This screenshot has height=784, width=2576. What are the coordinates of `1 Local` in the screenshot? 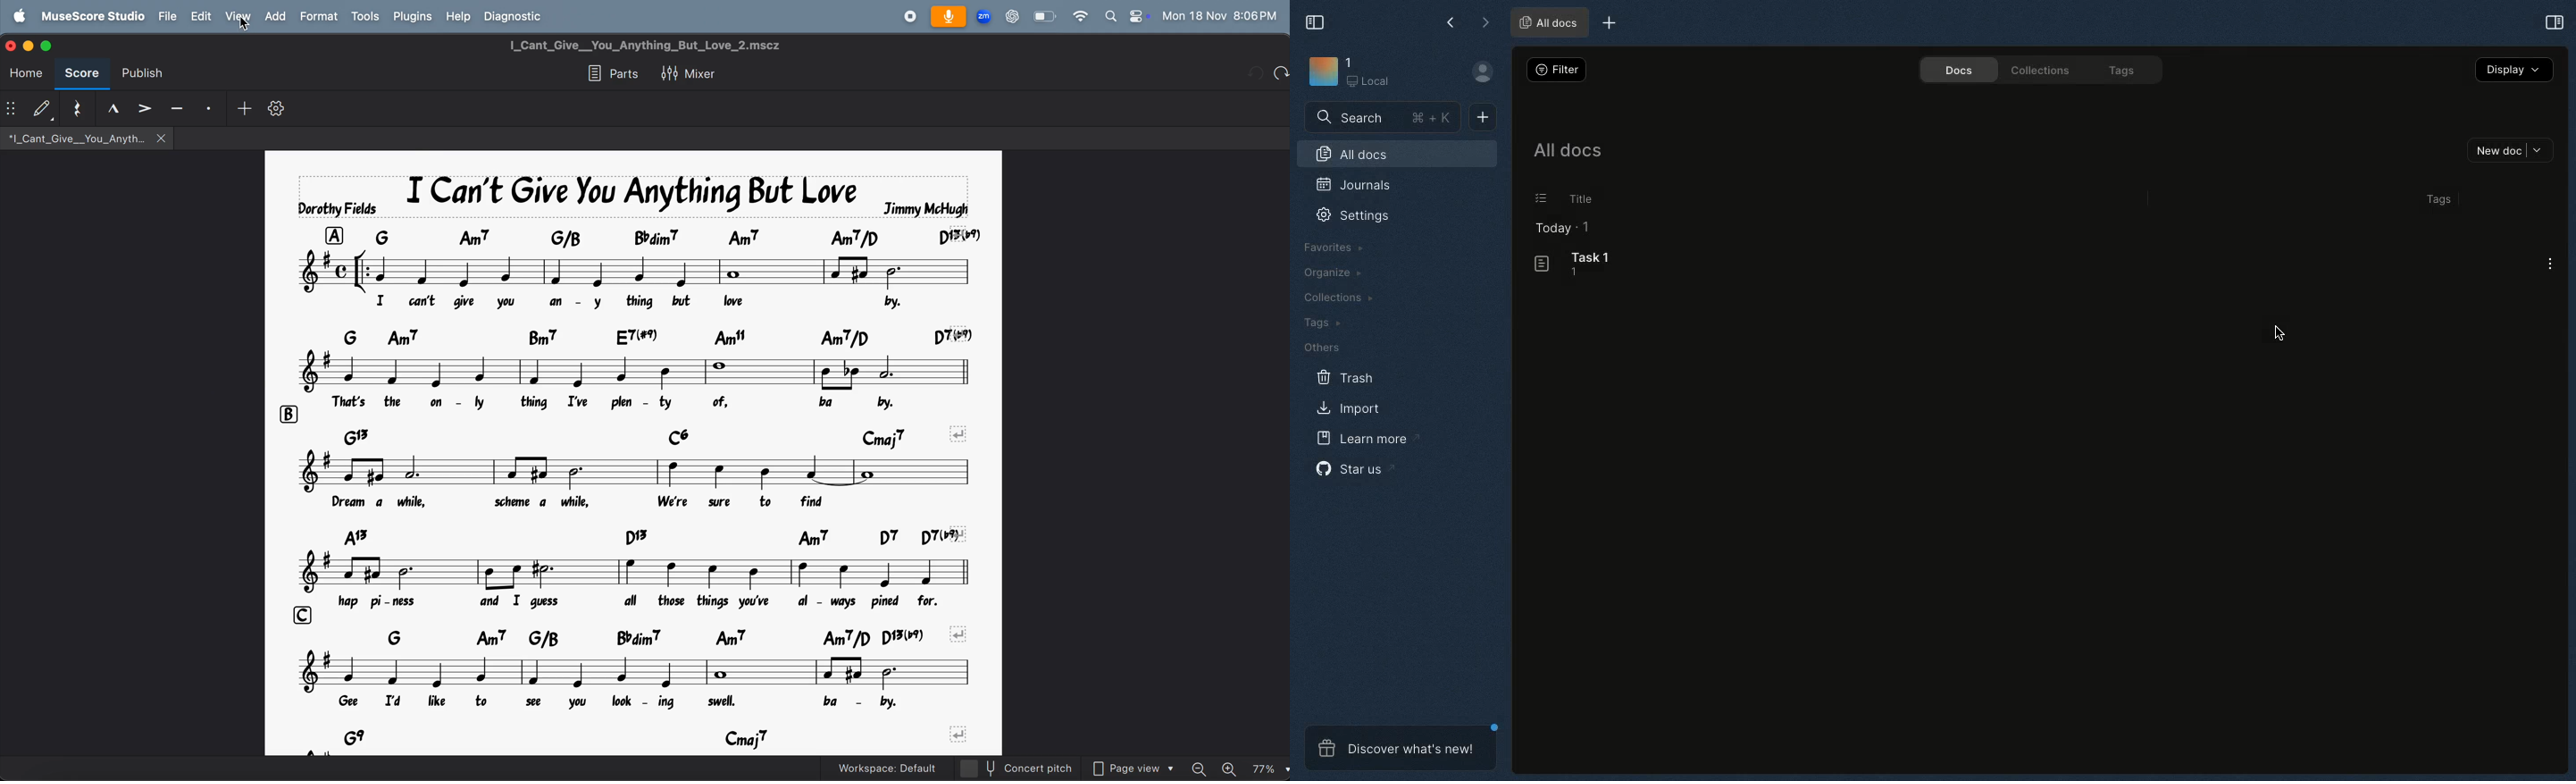 It's located at (1369, 71).